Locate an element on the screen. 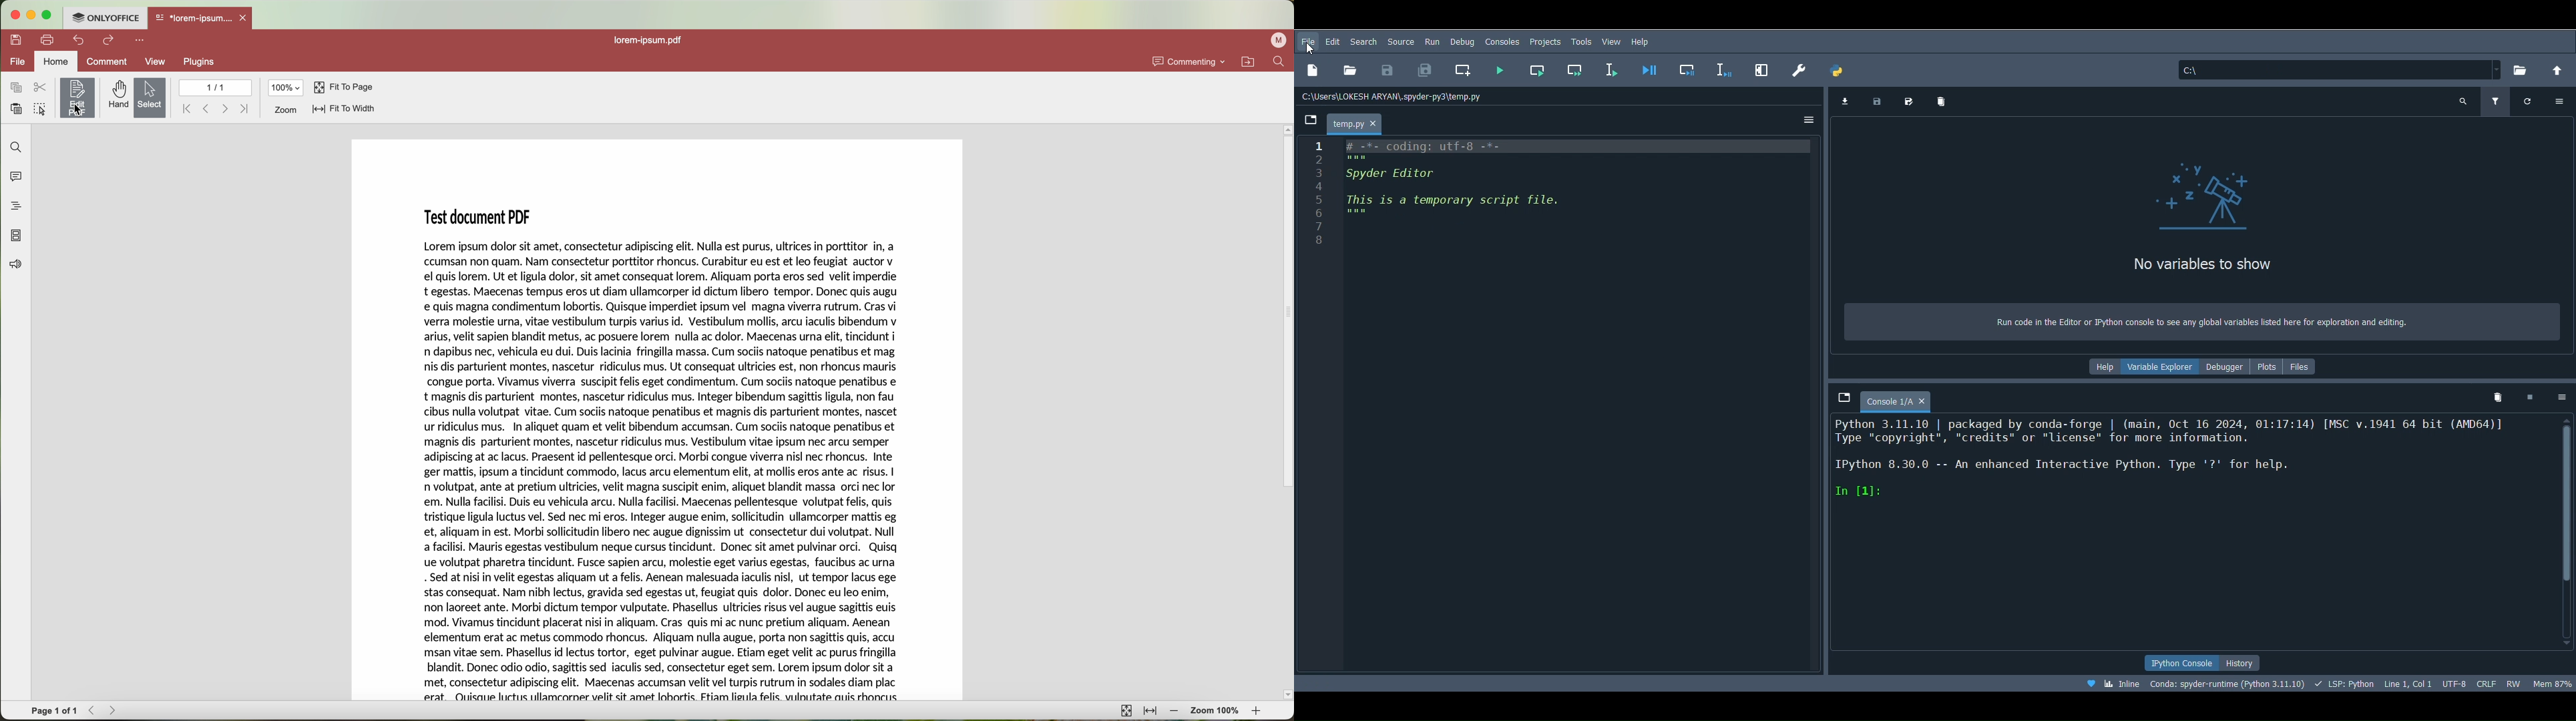  navigate arrows is located at coordinates (100, 711).